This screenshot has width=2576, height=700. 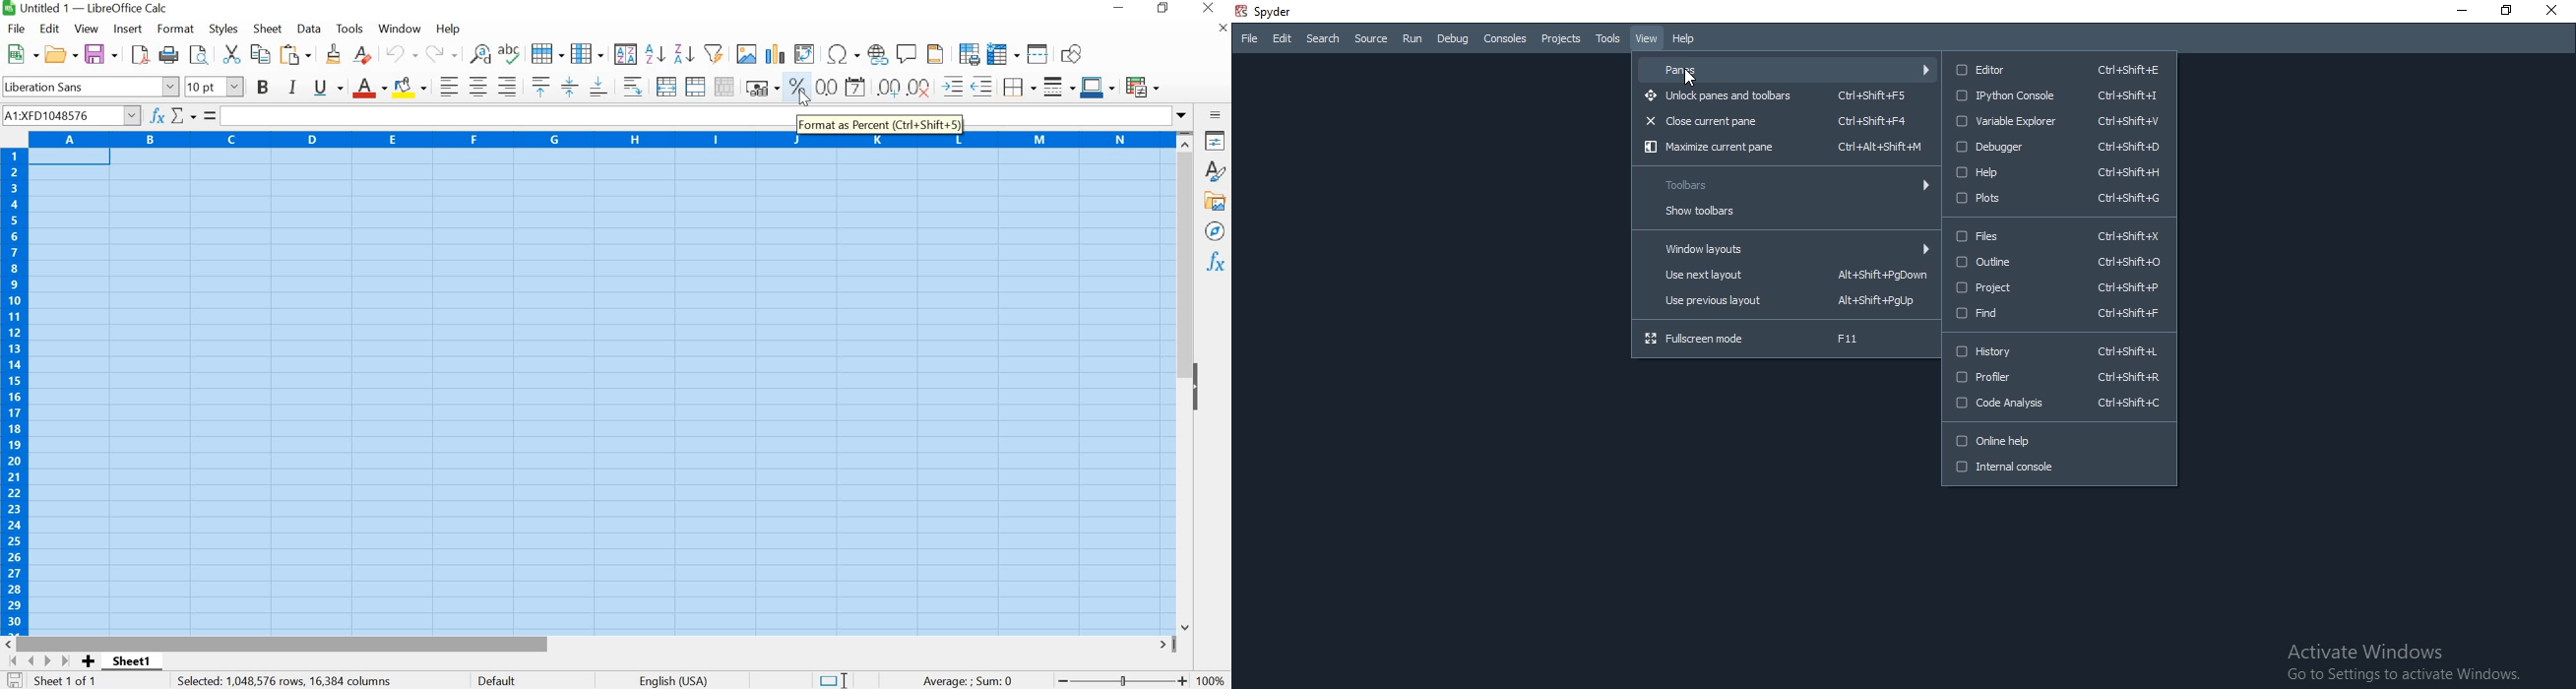 What do you see at coordinates (1561, 39) in the screenshot?
I see `Projects` at bounding box center [1561, 39].